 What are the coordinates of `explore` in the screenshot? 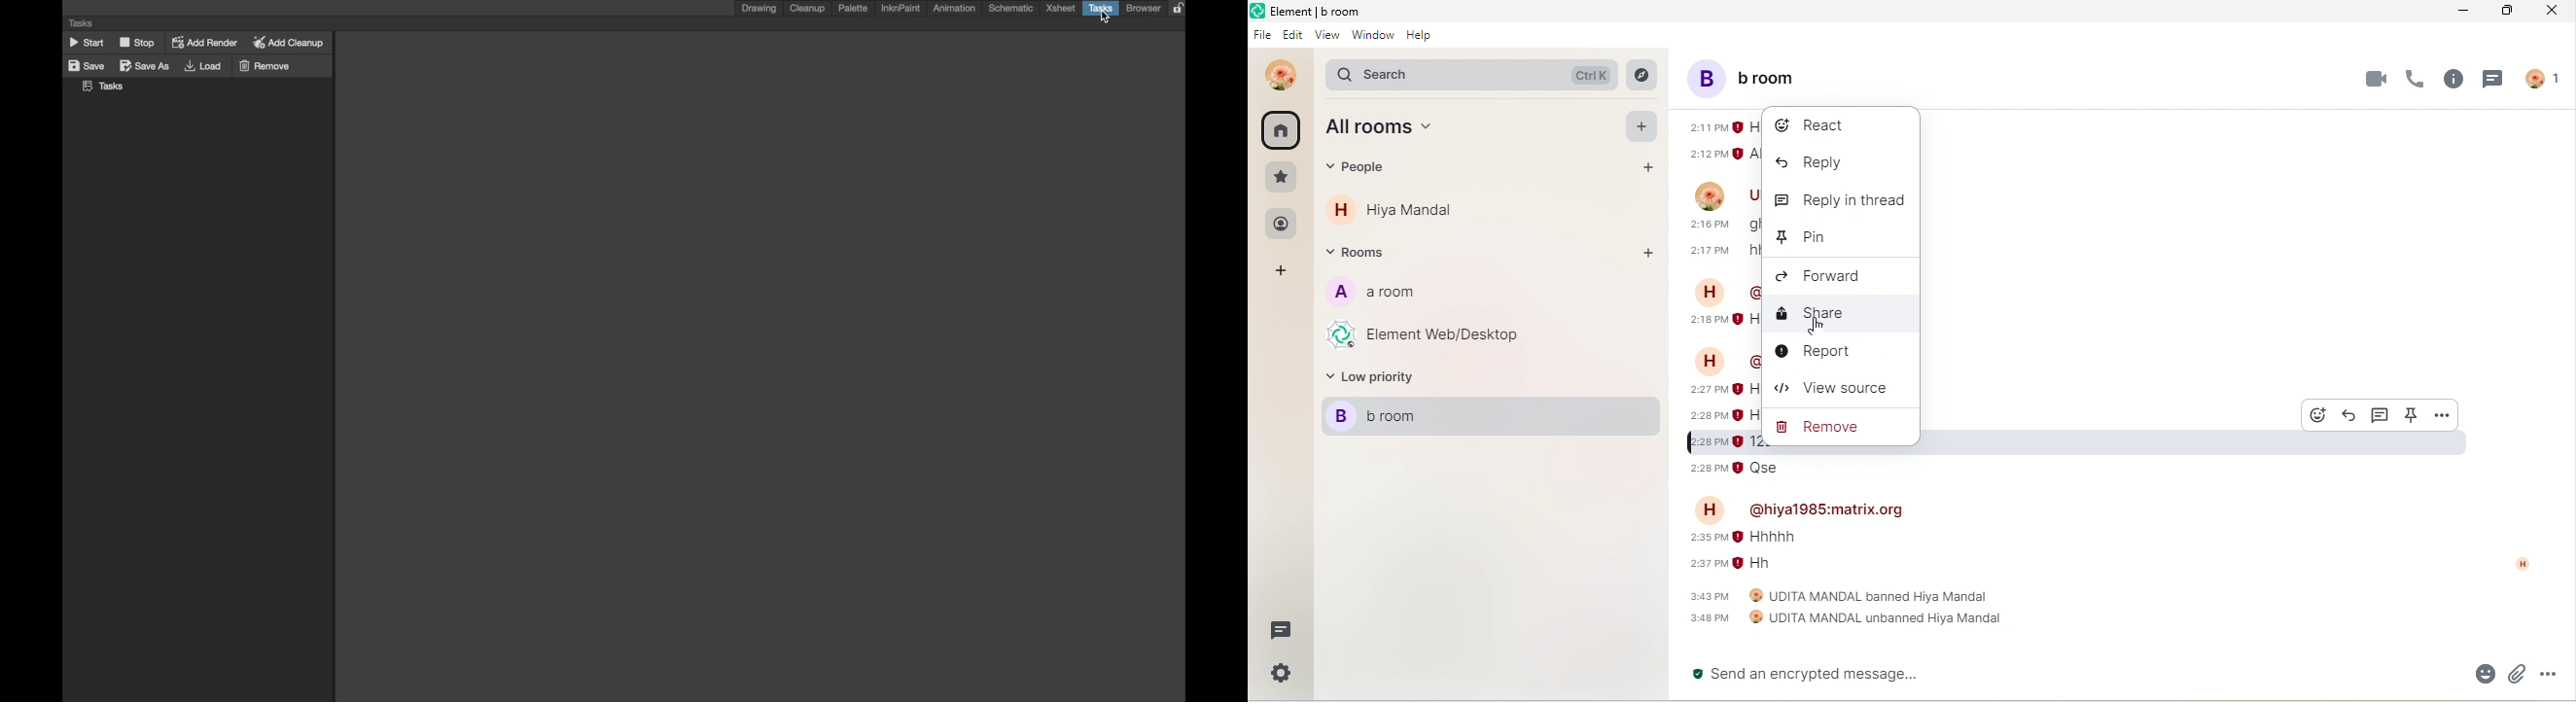 It's located at (1642, 75).